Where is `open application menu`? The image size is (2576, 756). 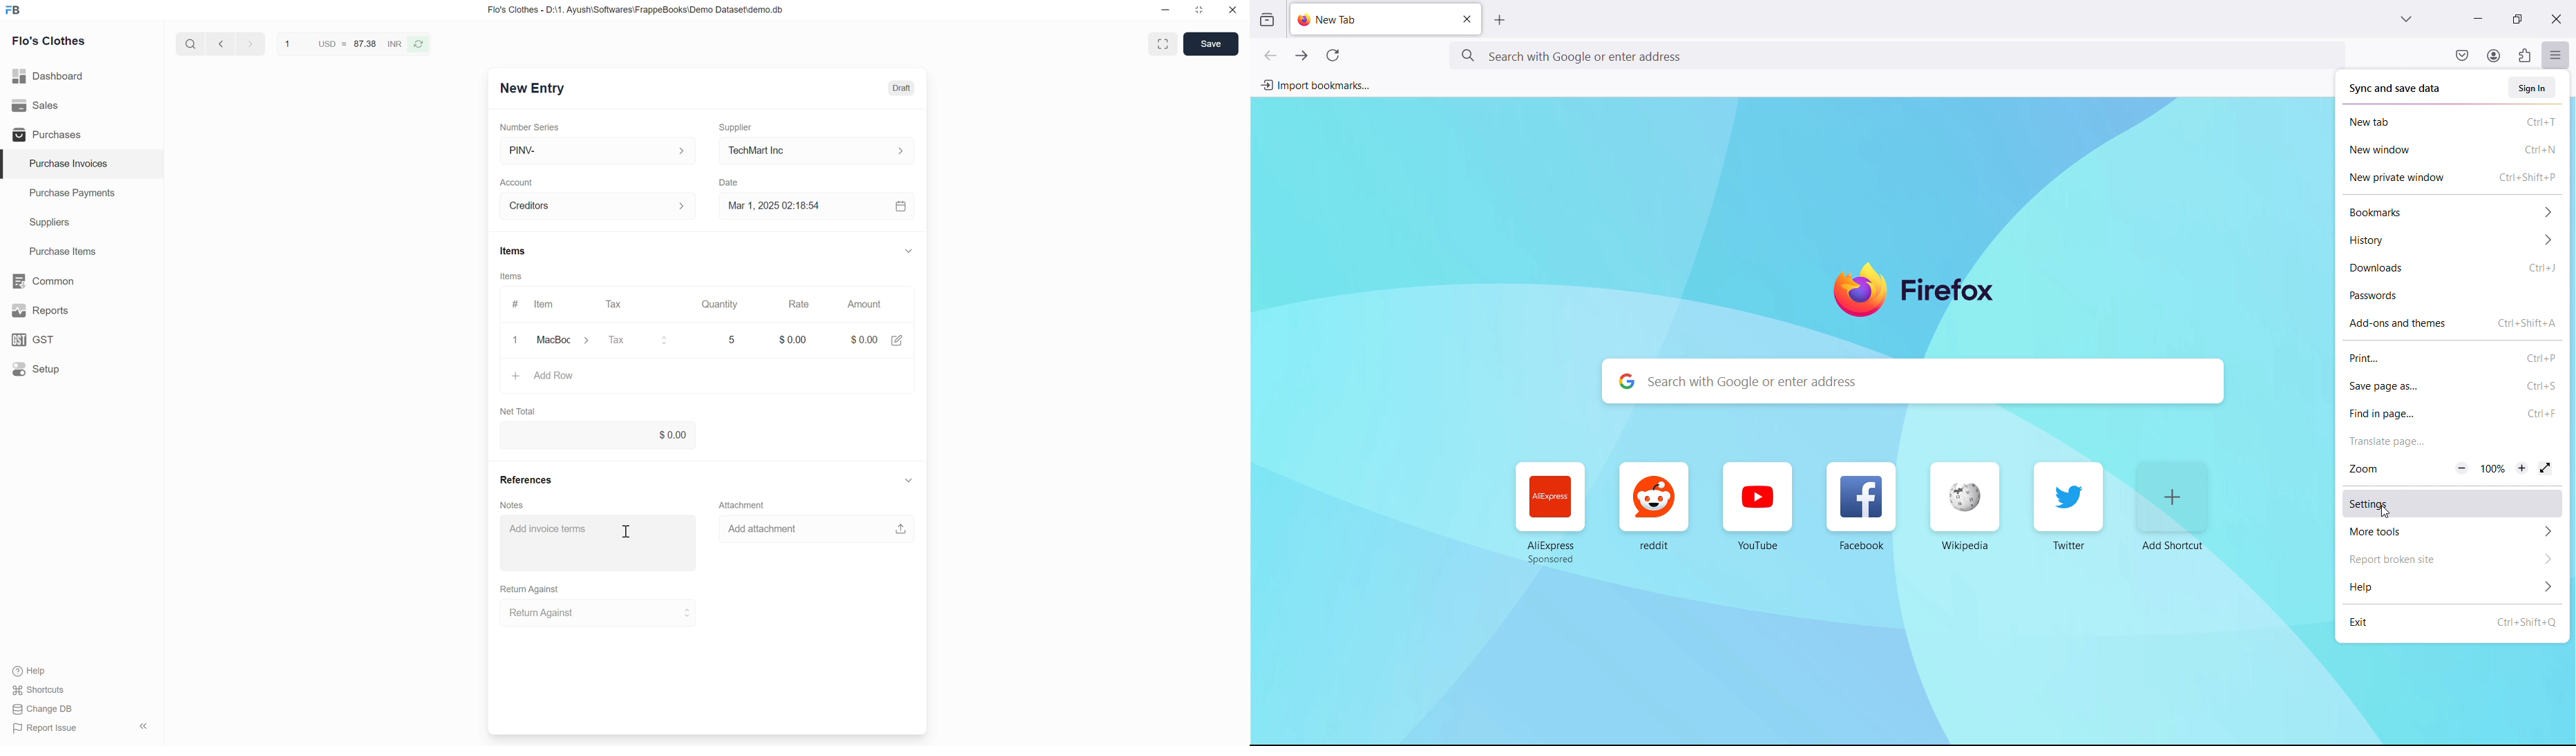 open application menu is located at coordinates (2555, 54).